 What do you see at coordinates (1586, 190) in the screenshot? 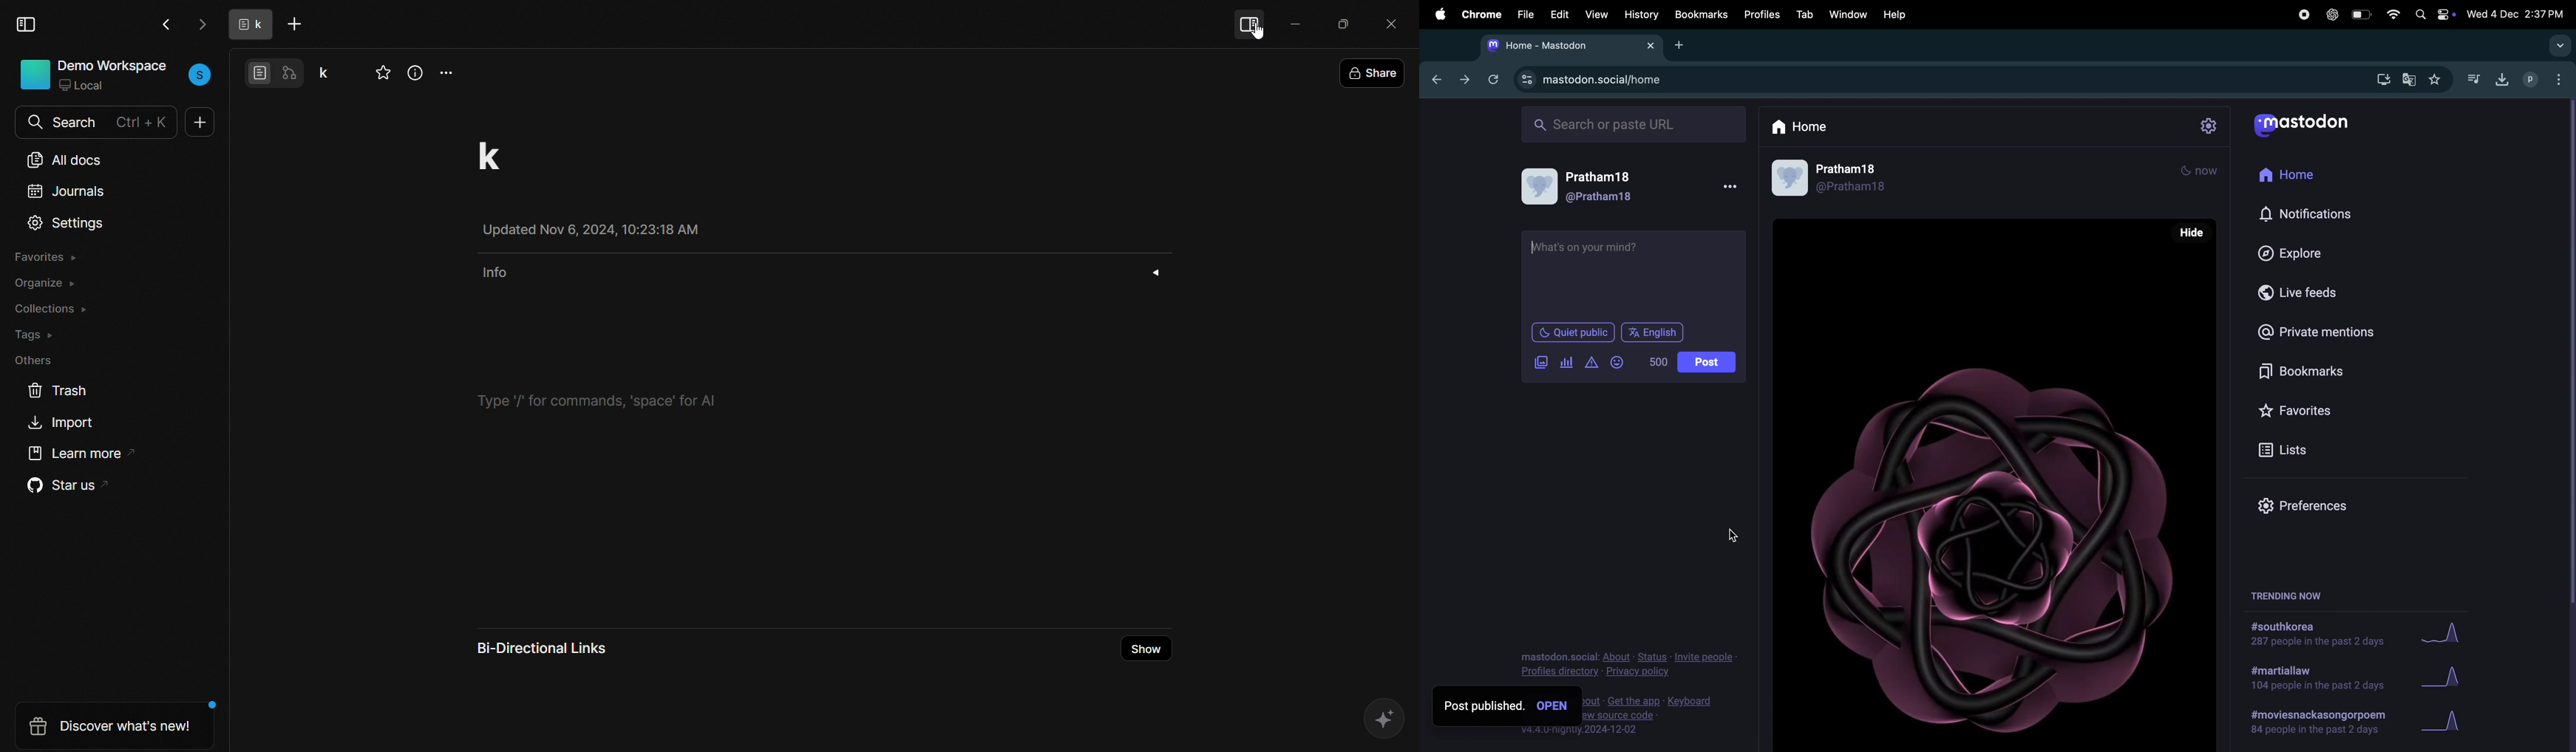
I see `pratham@18` at bounding box center [1586, 190].